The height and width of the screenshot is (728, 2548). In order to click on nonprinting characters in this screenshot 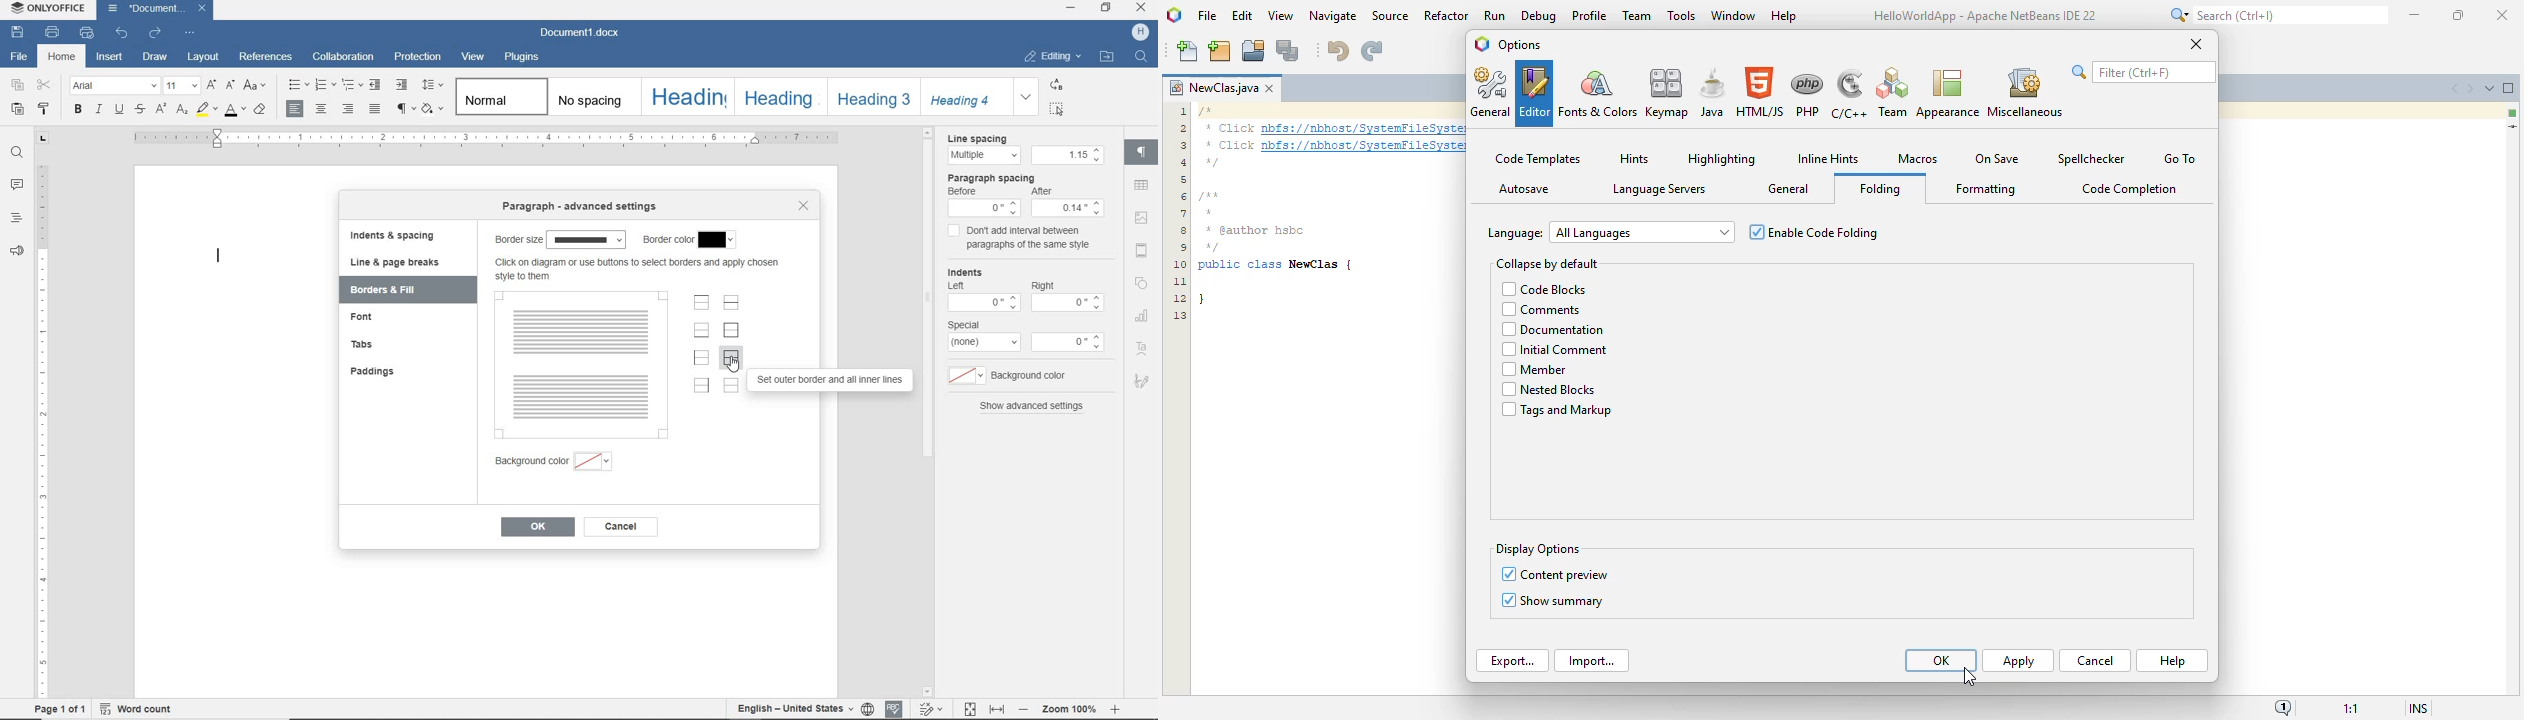, I will do `click(405, 110)`.